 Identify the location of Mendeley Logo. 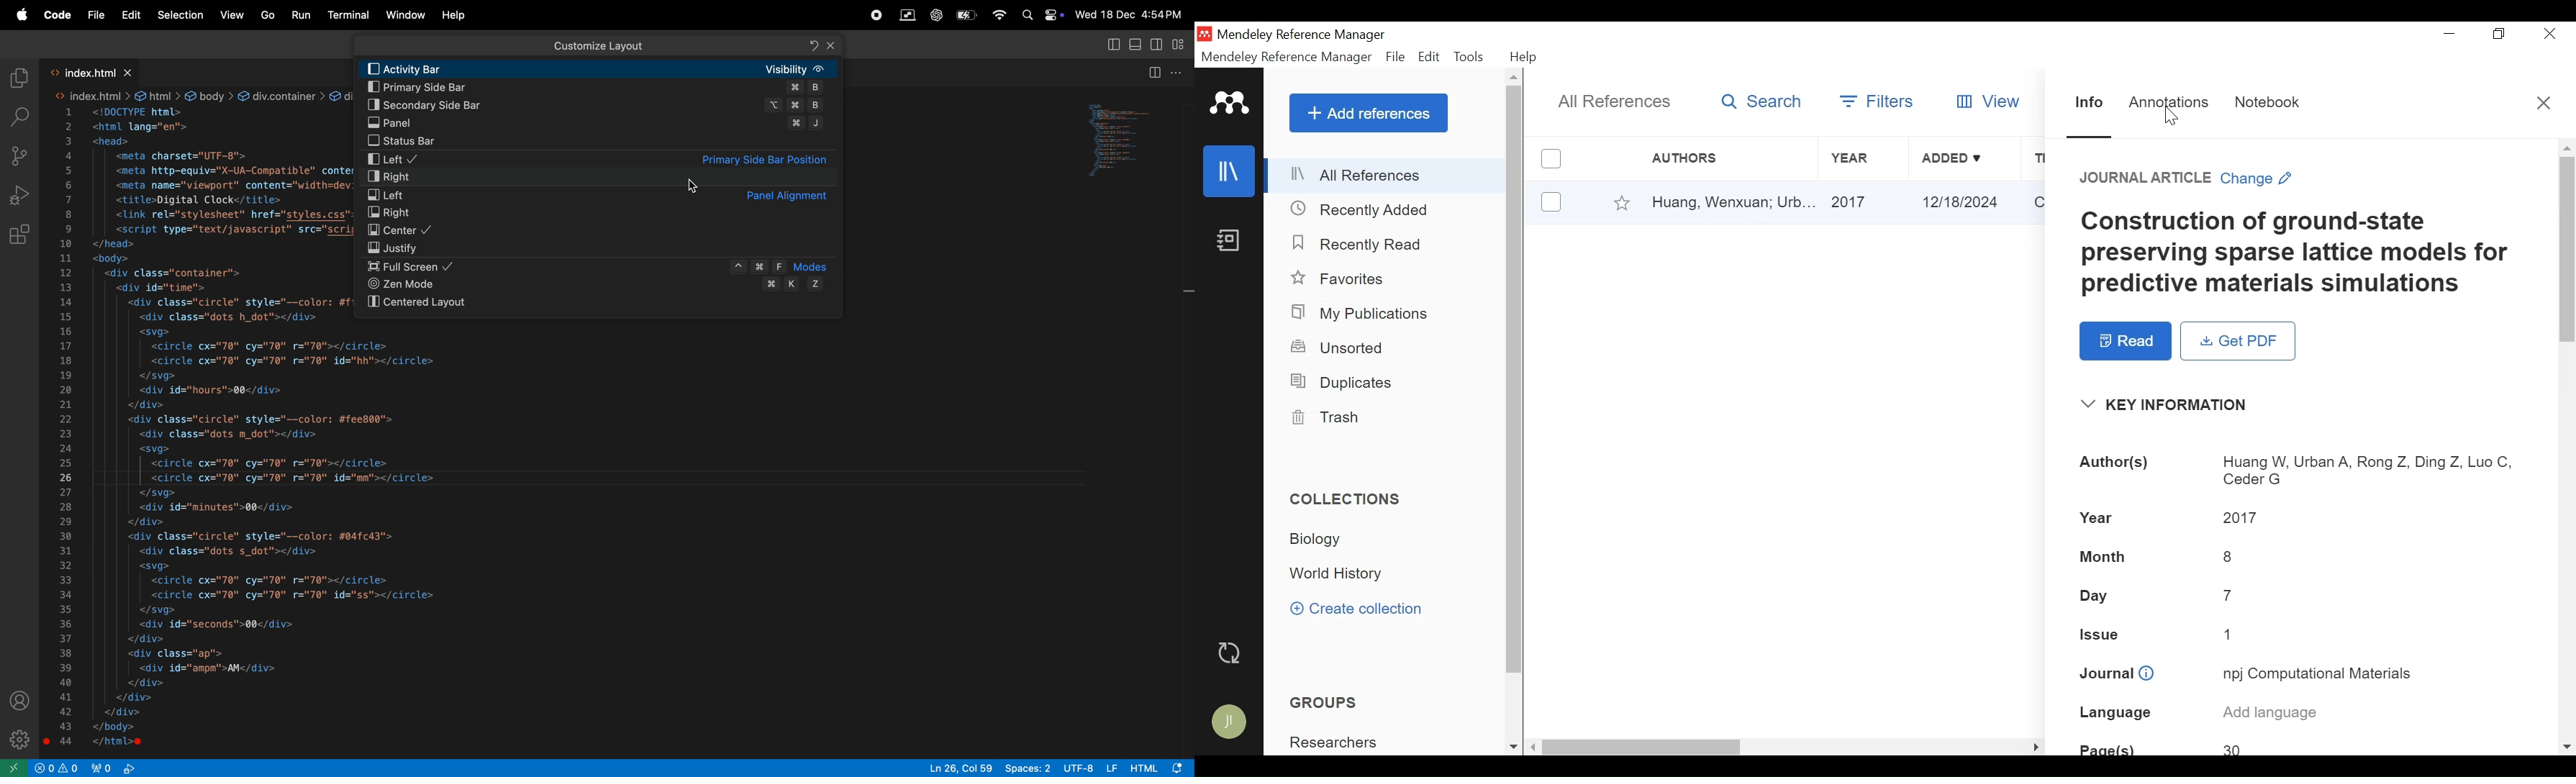
(1230, 103).